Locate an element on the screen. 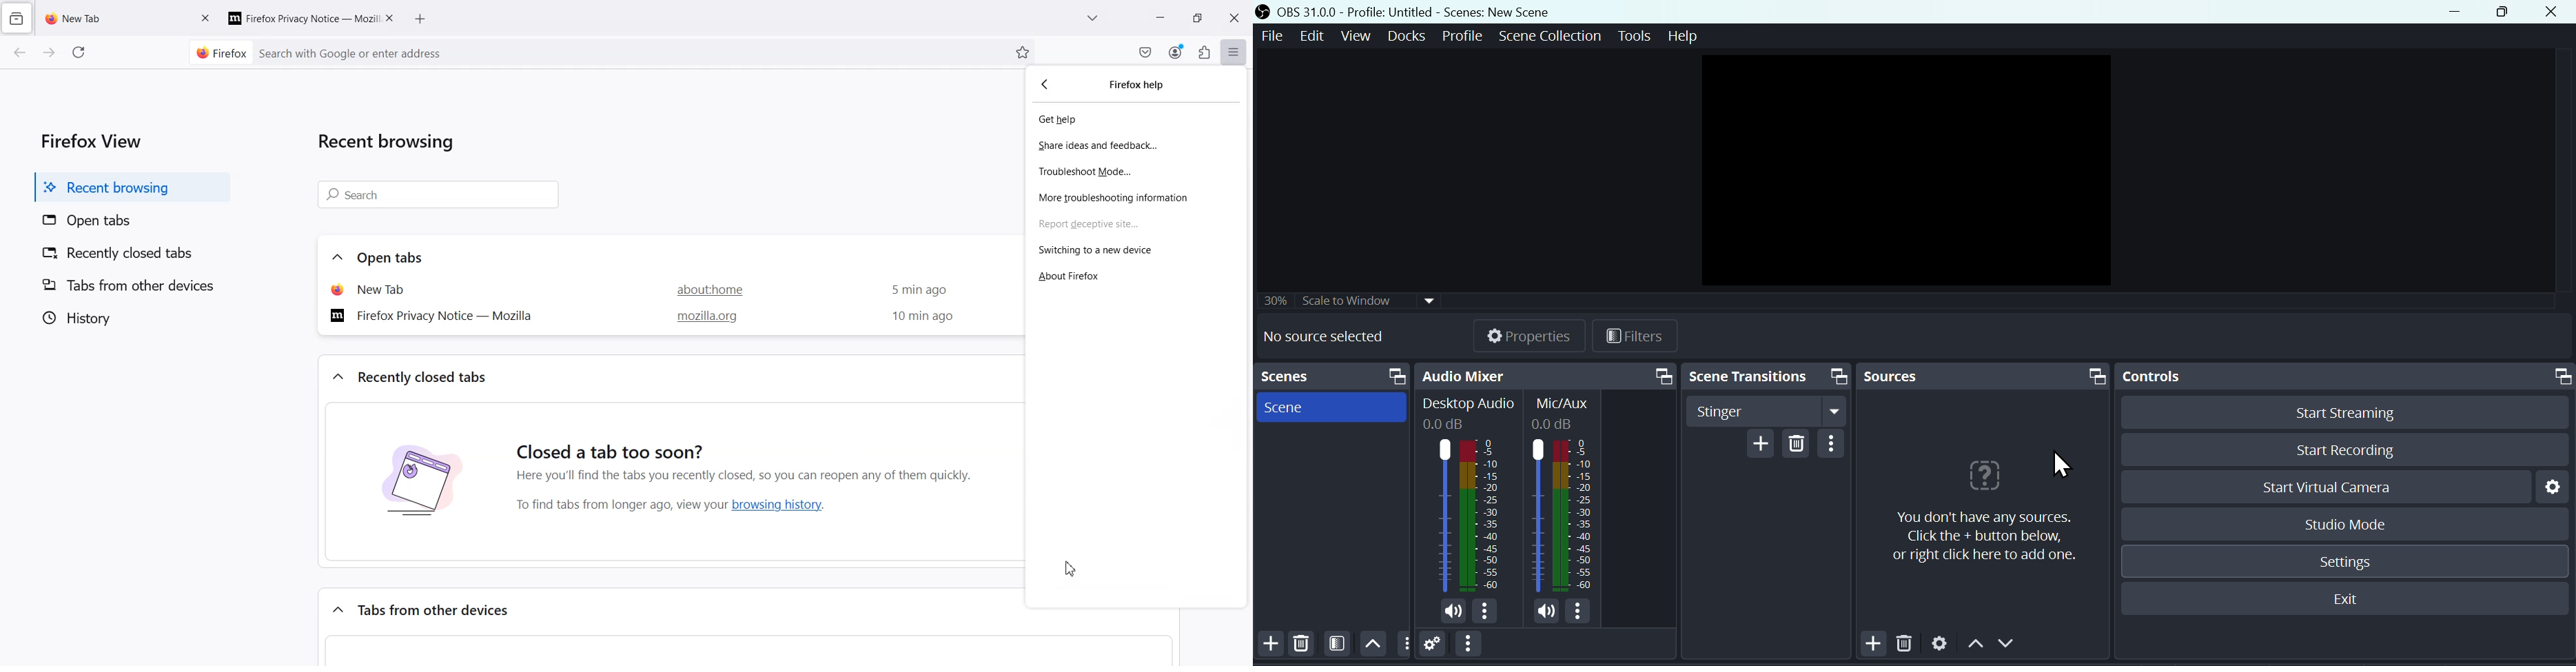 This screenshot has width=2576, height=672.  Firefox Privacy Notice — Mozilla is located at coordinates (436, 315).